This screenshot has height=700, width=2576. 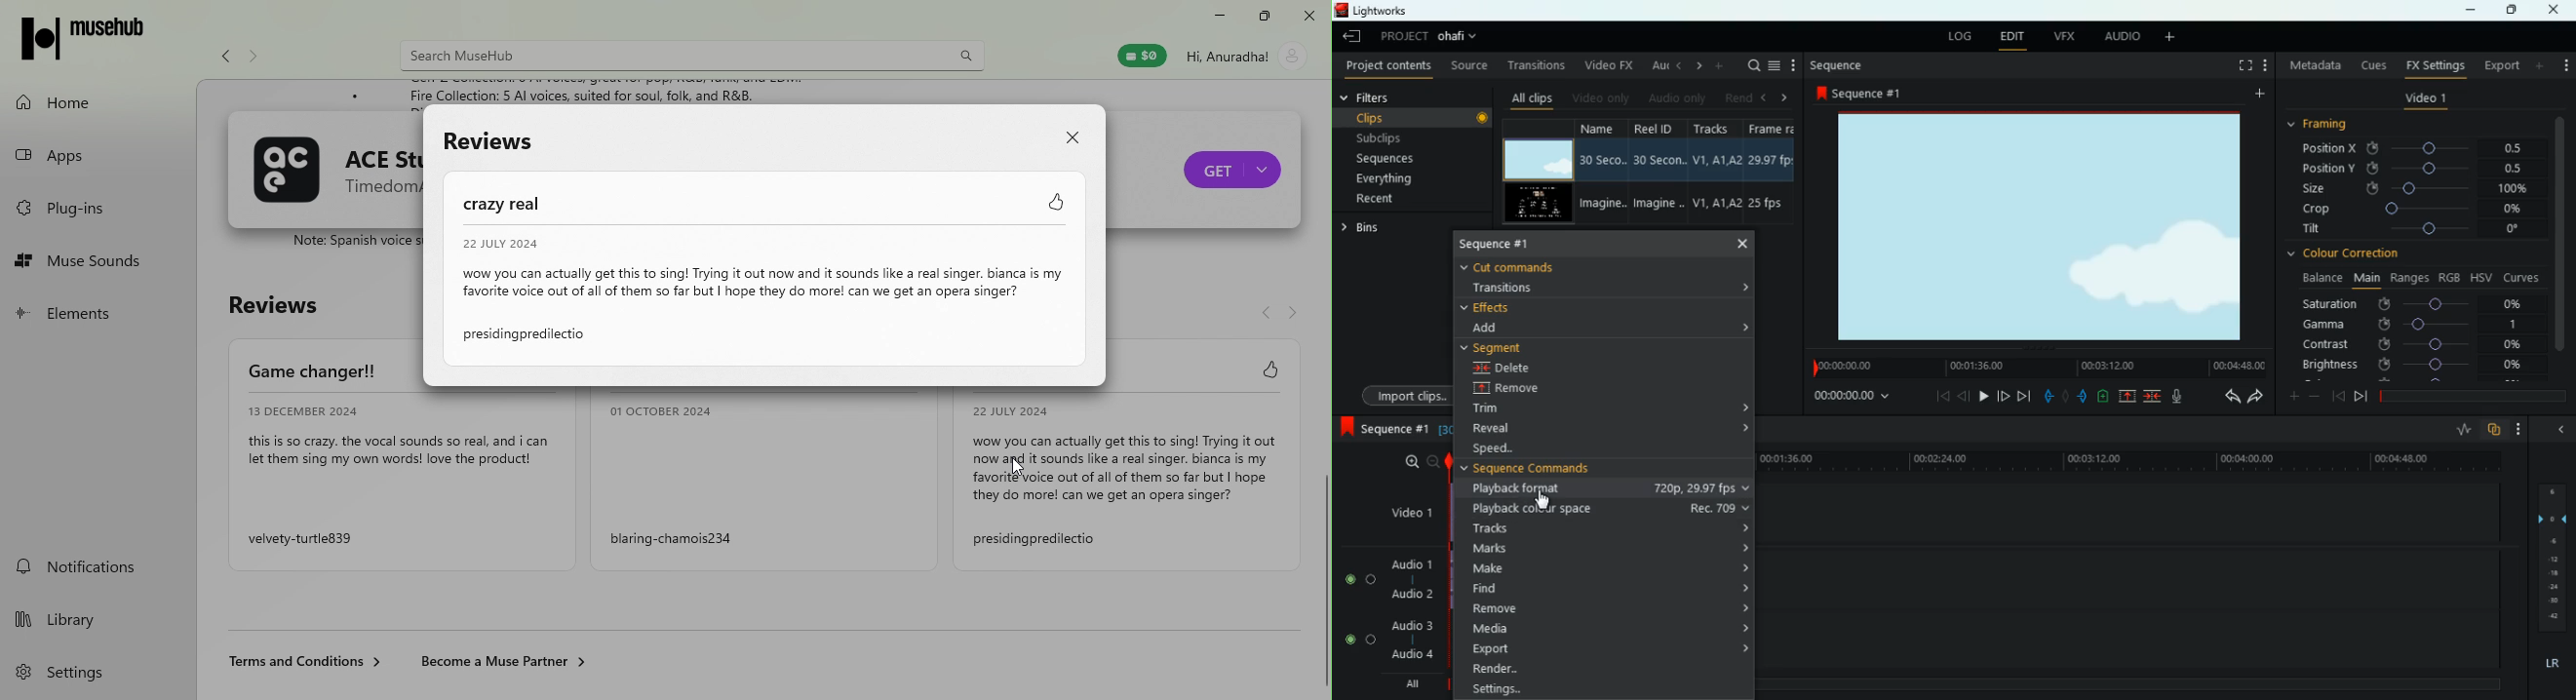 What do you see at coordinates (1526, 265) in the screenshot?
I see `cut commands` at bounding box center [1526, 265].